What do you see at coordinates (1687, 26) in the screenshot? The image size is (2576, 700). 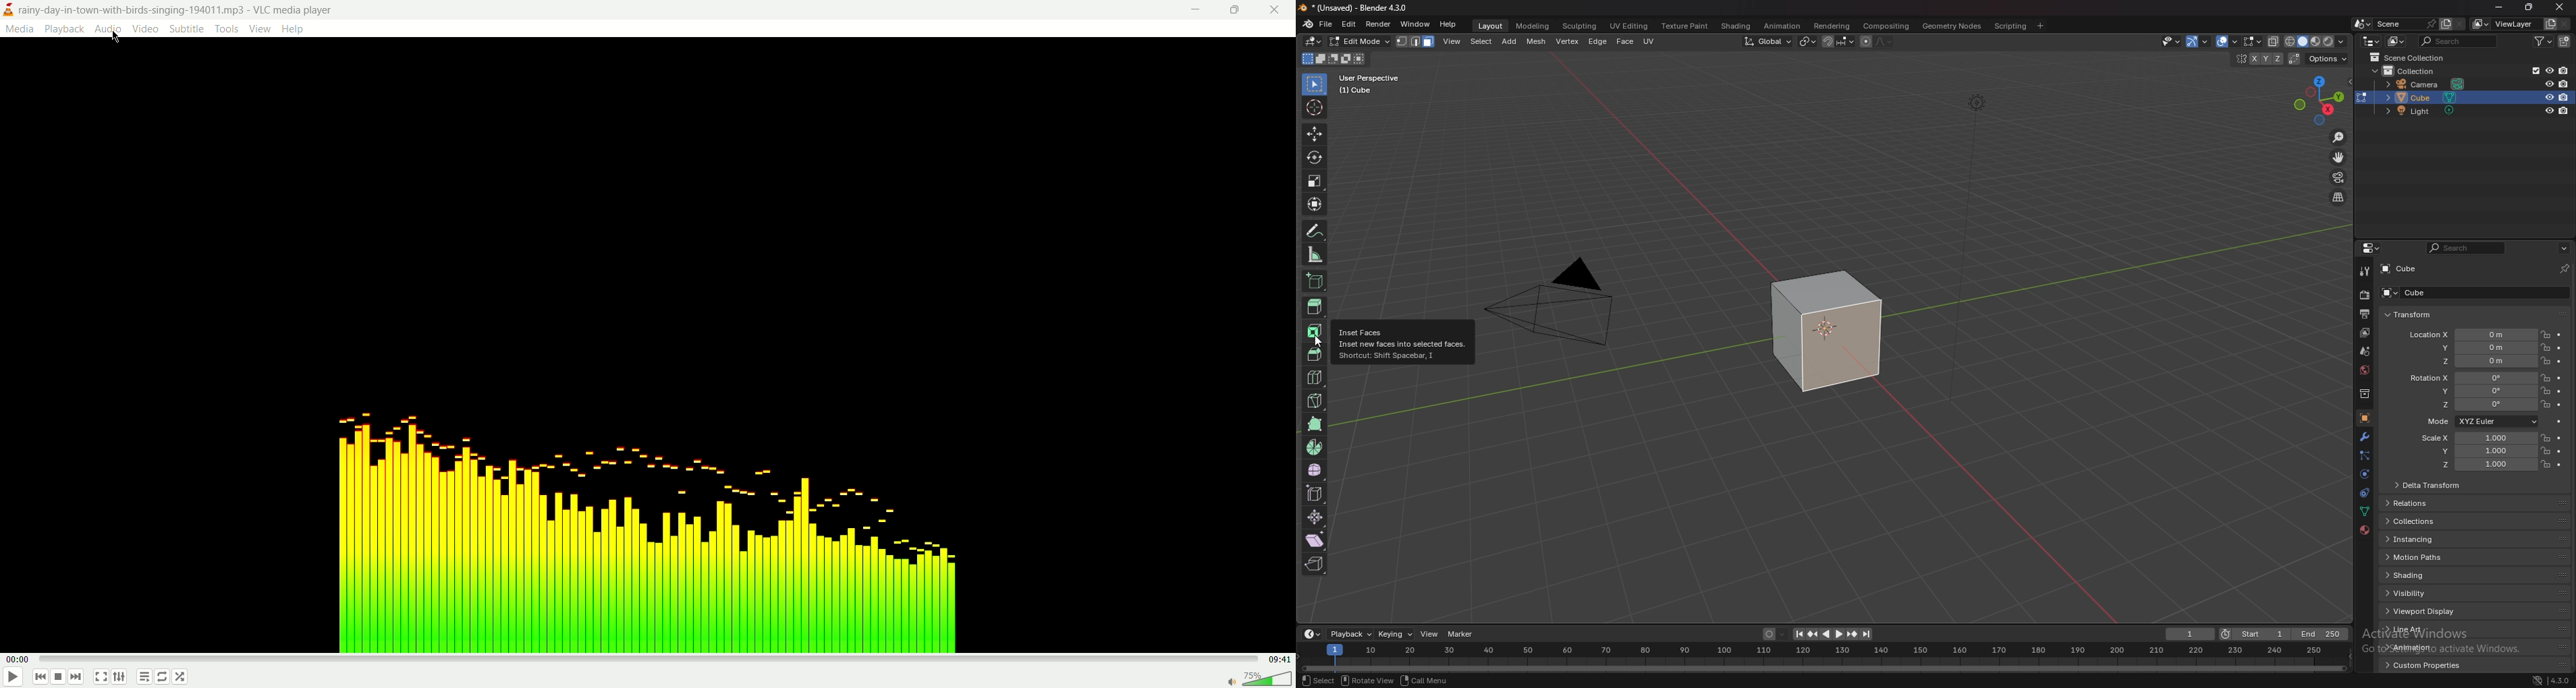 I see `texture paint` at bounding box center [1687, 26].